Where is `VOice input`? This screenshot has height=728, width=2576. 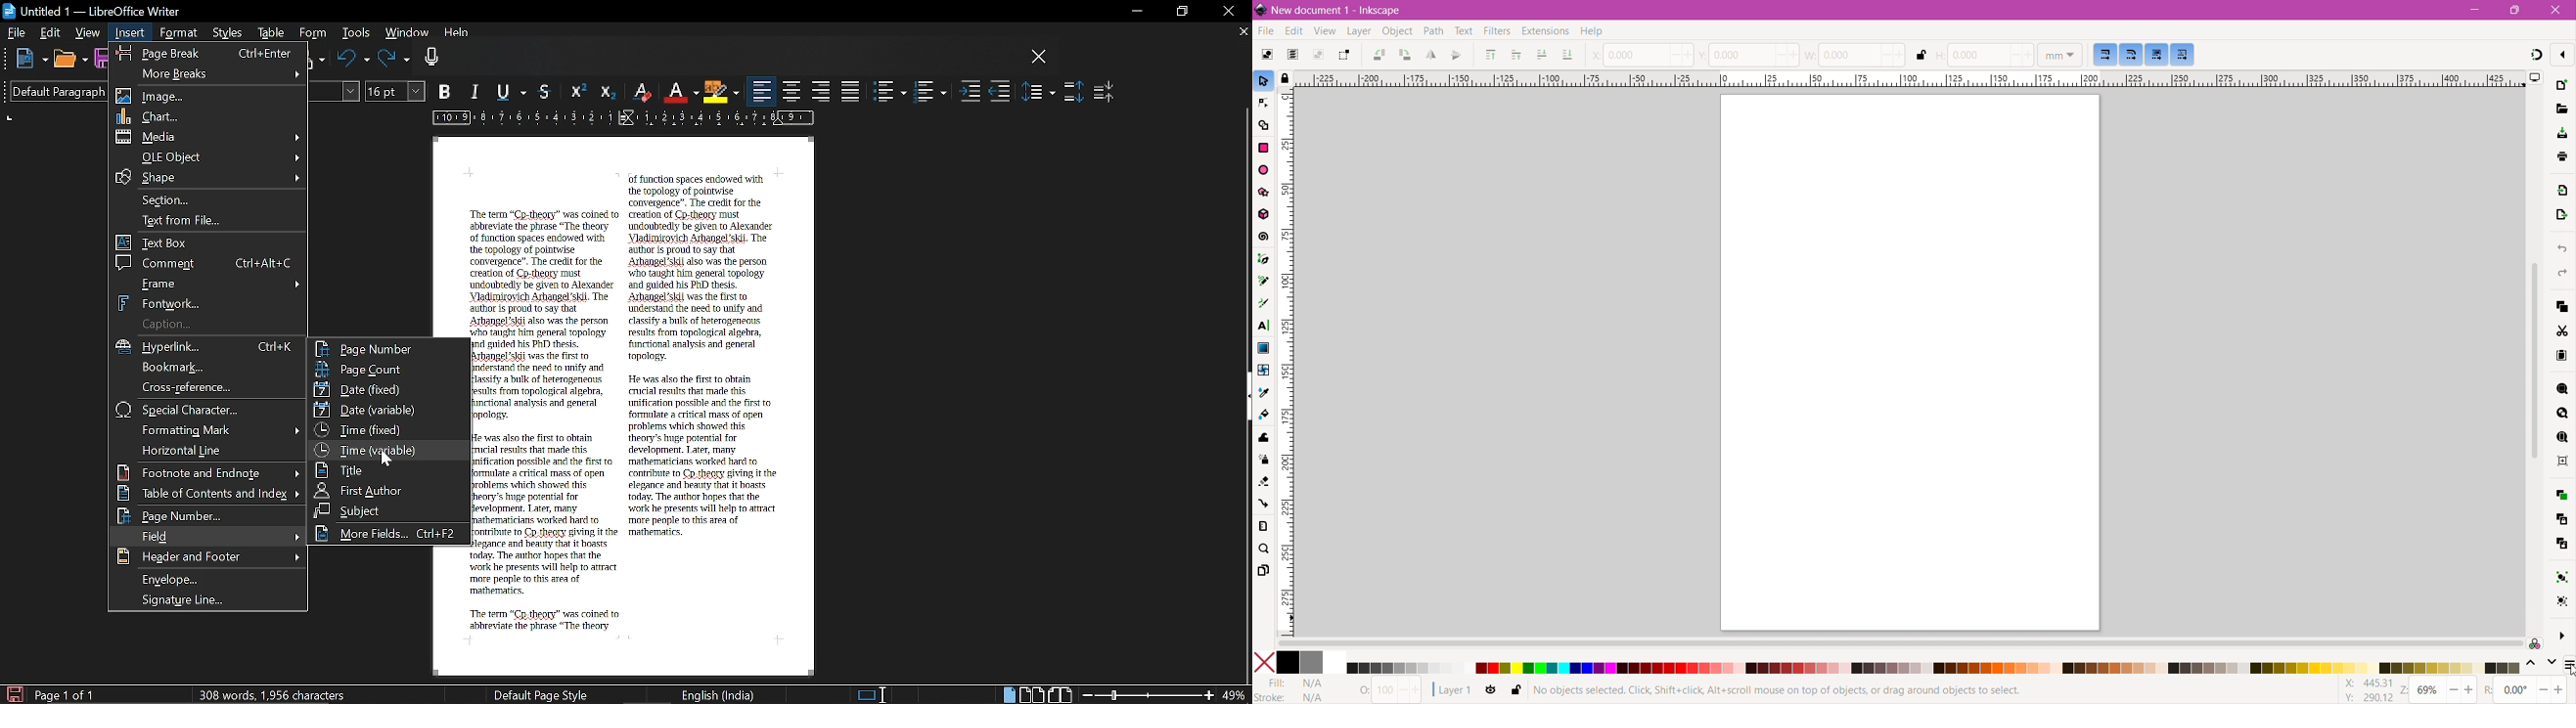
VOice input is located at coordinates (723, 60).